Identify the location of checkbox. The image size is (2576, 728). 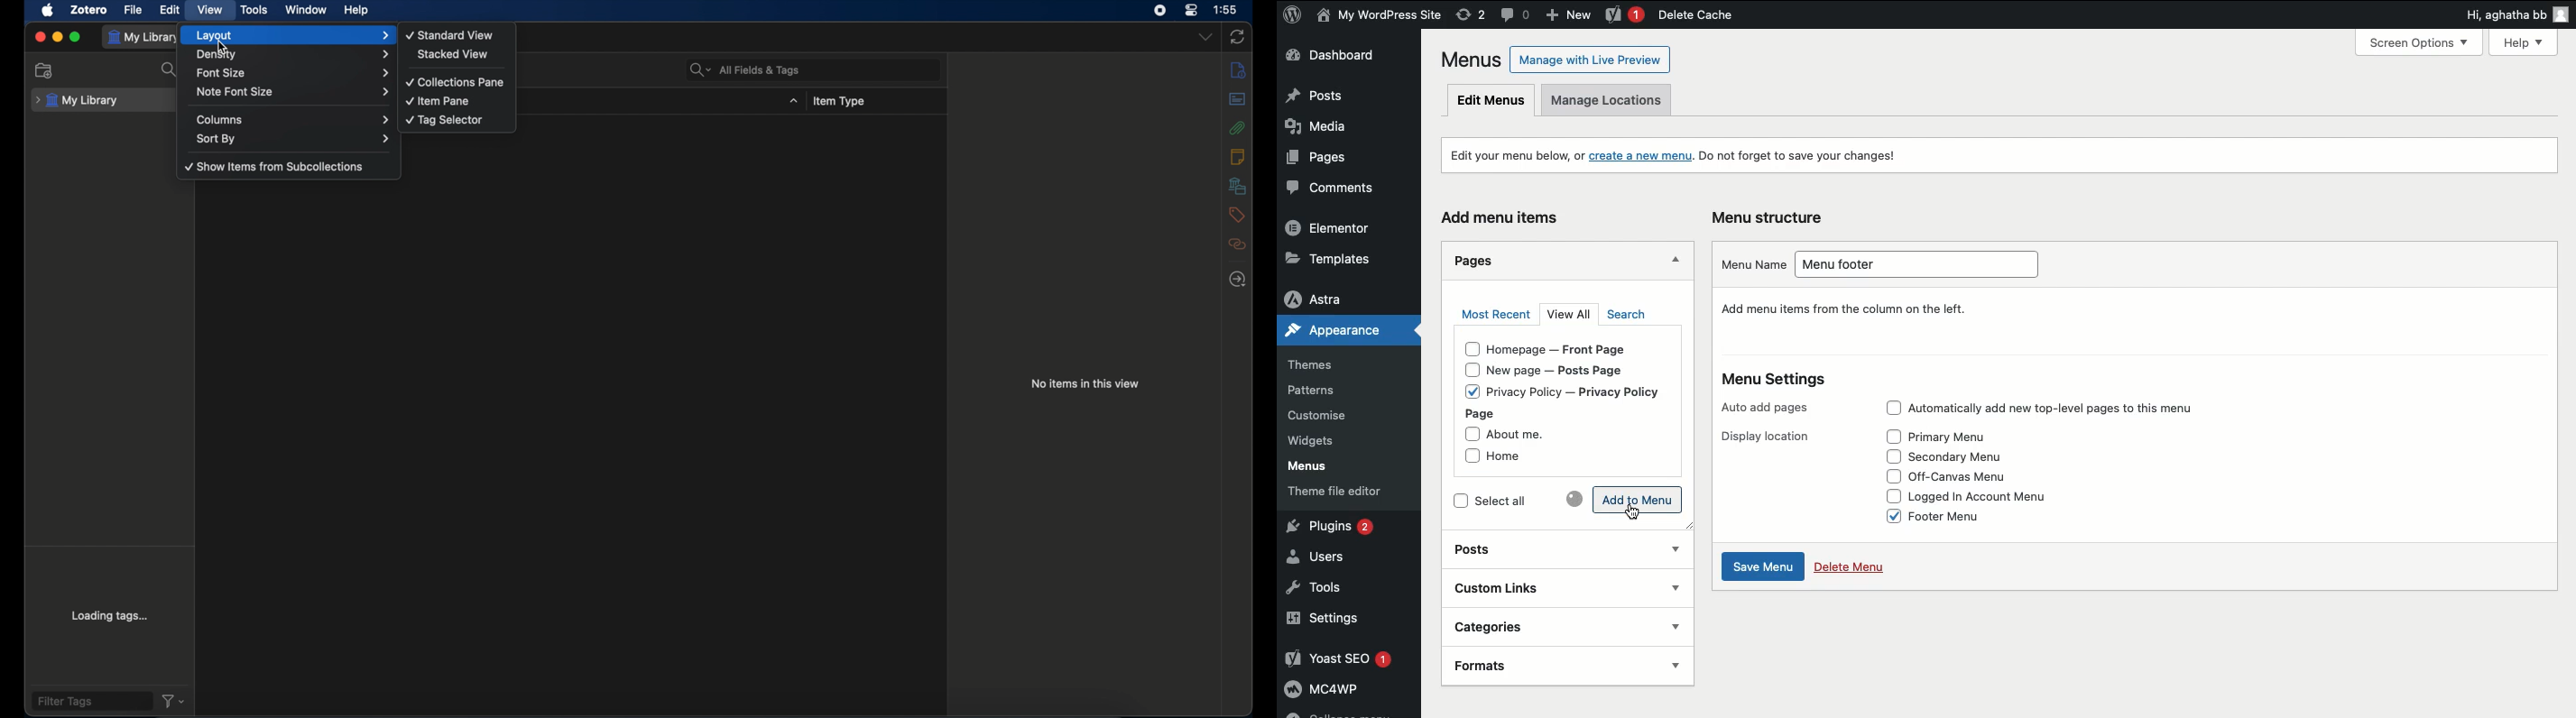
(1470, 392).